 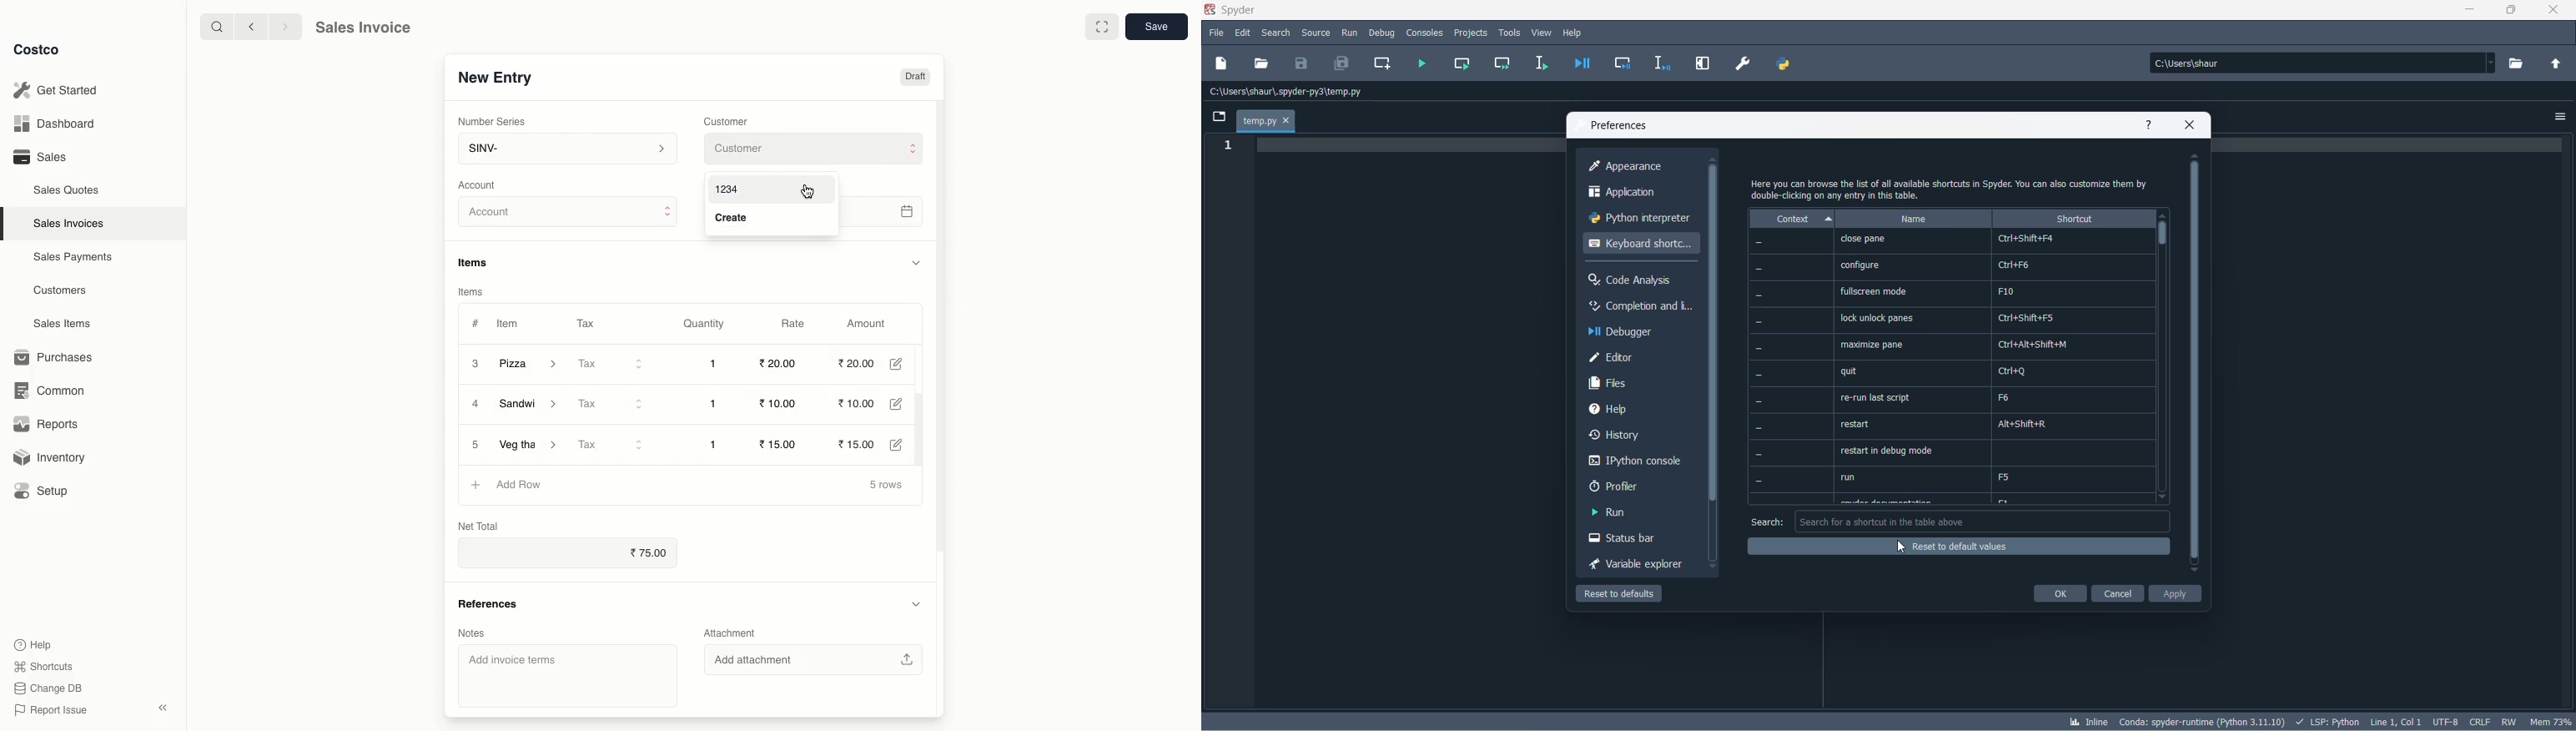 What do you see at coordinates (1218, 32) in the screenshot?
I see `file` at bounding box center [1218, 32].